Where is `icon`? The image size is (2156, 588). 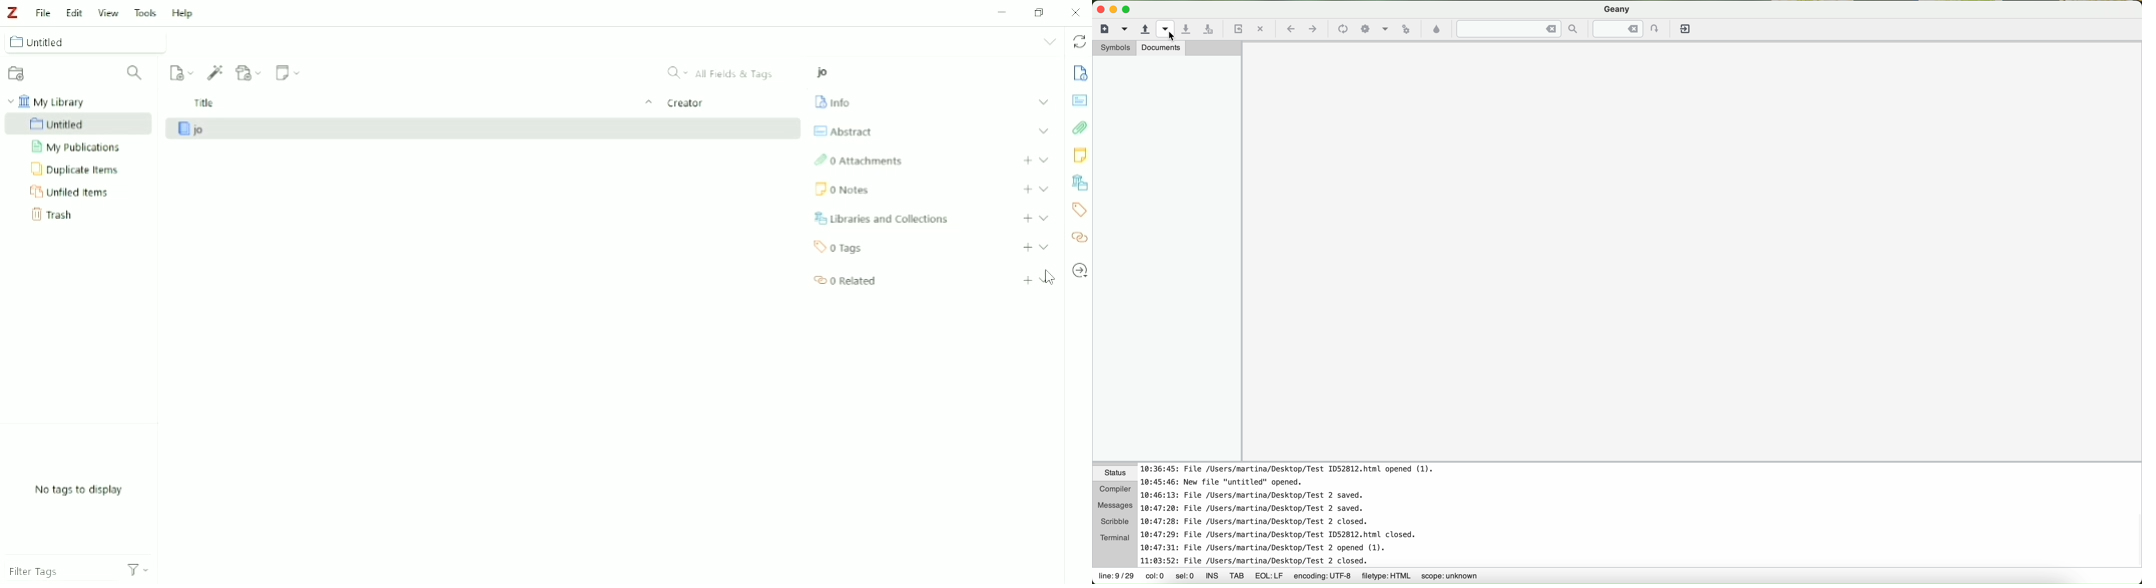 icon is located at coordinates (1341, 30).